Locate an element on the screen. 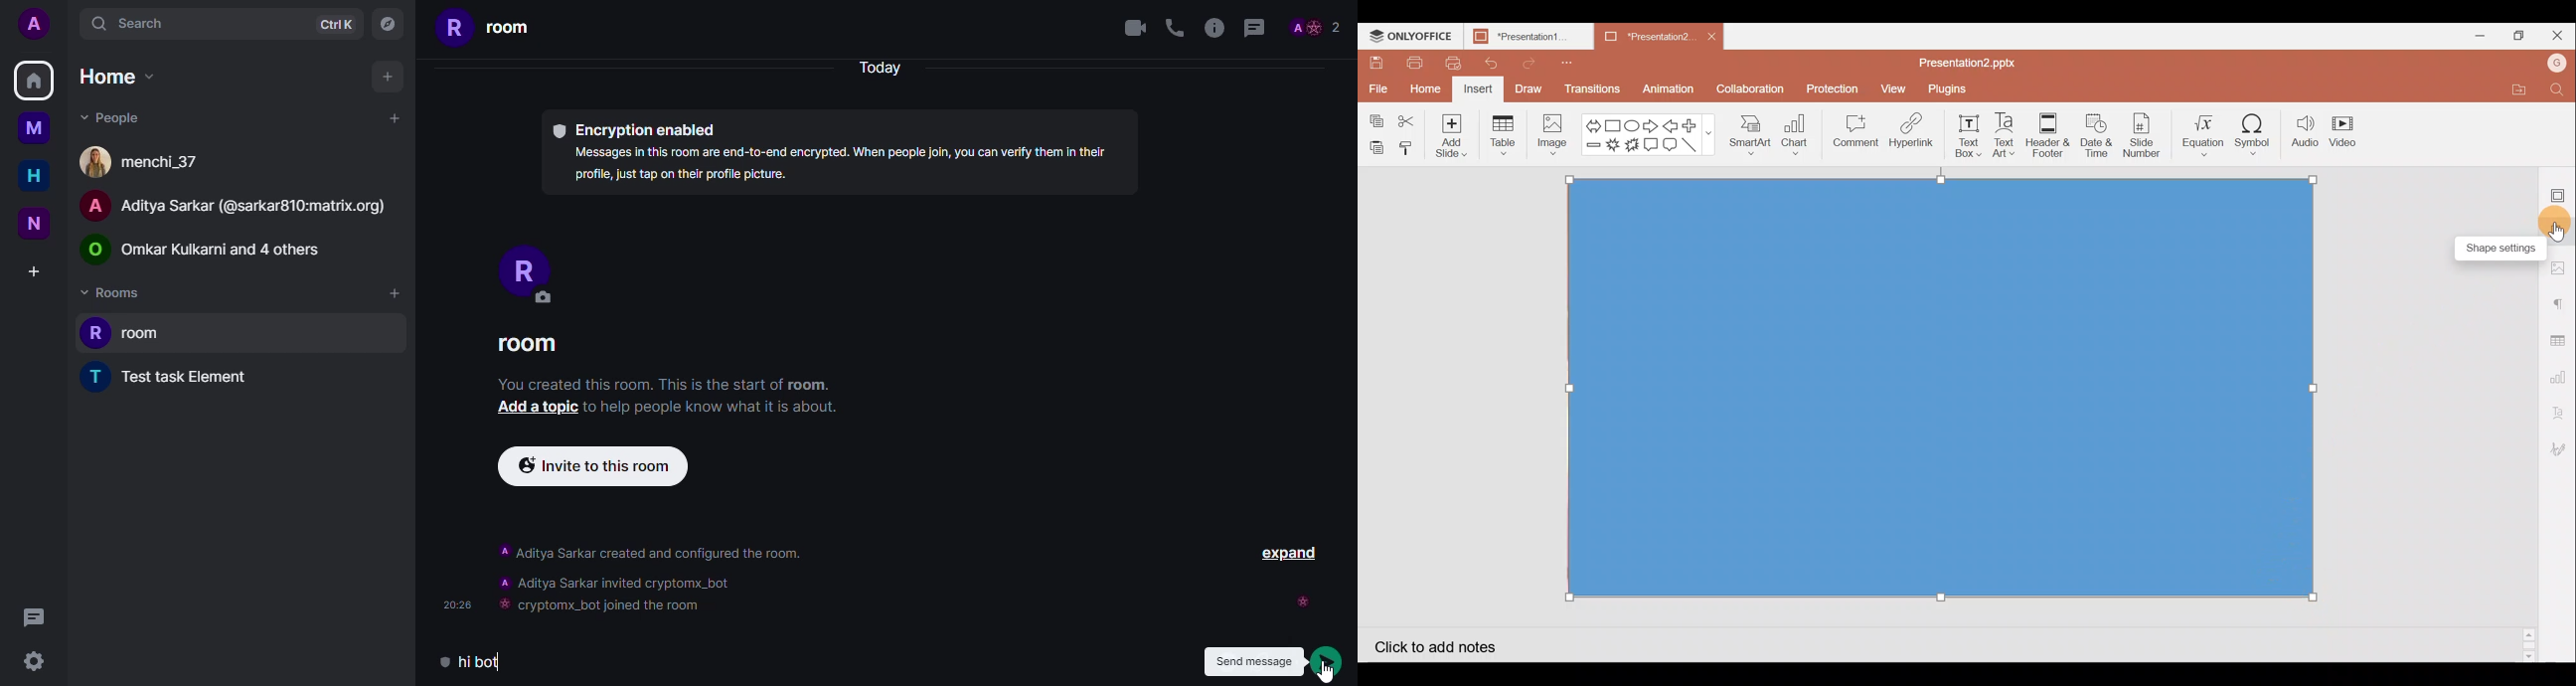 The image size is (2576, 700). send message is located at coordinates (1255, 661).